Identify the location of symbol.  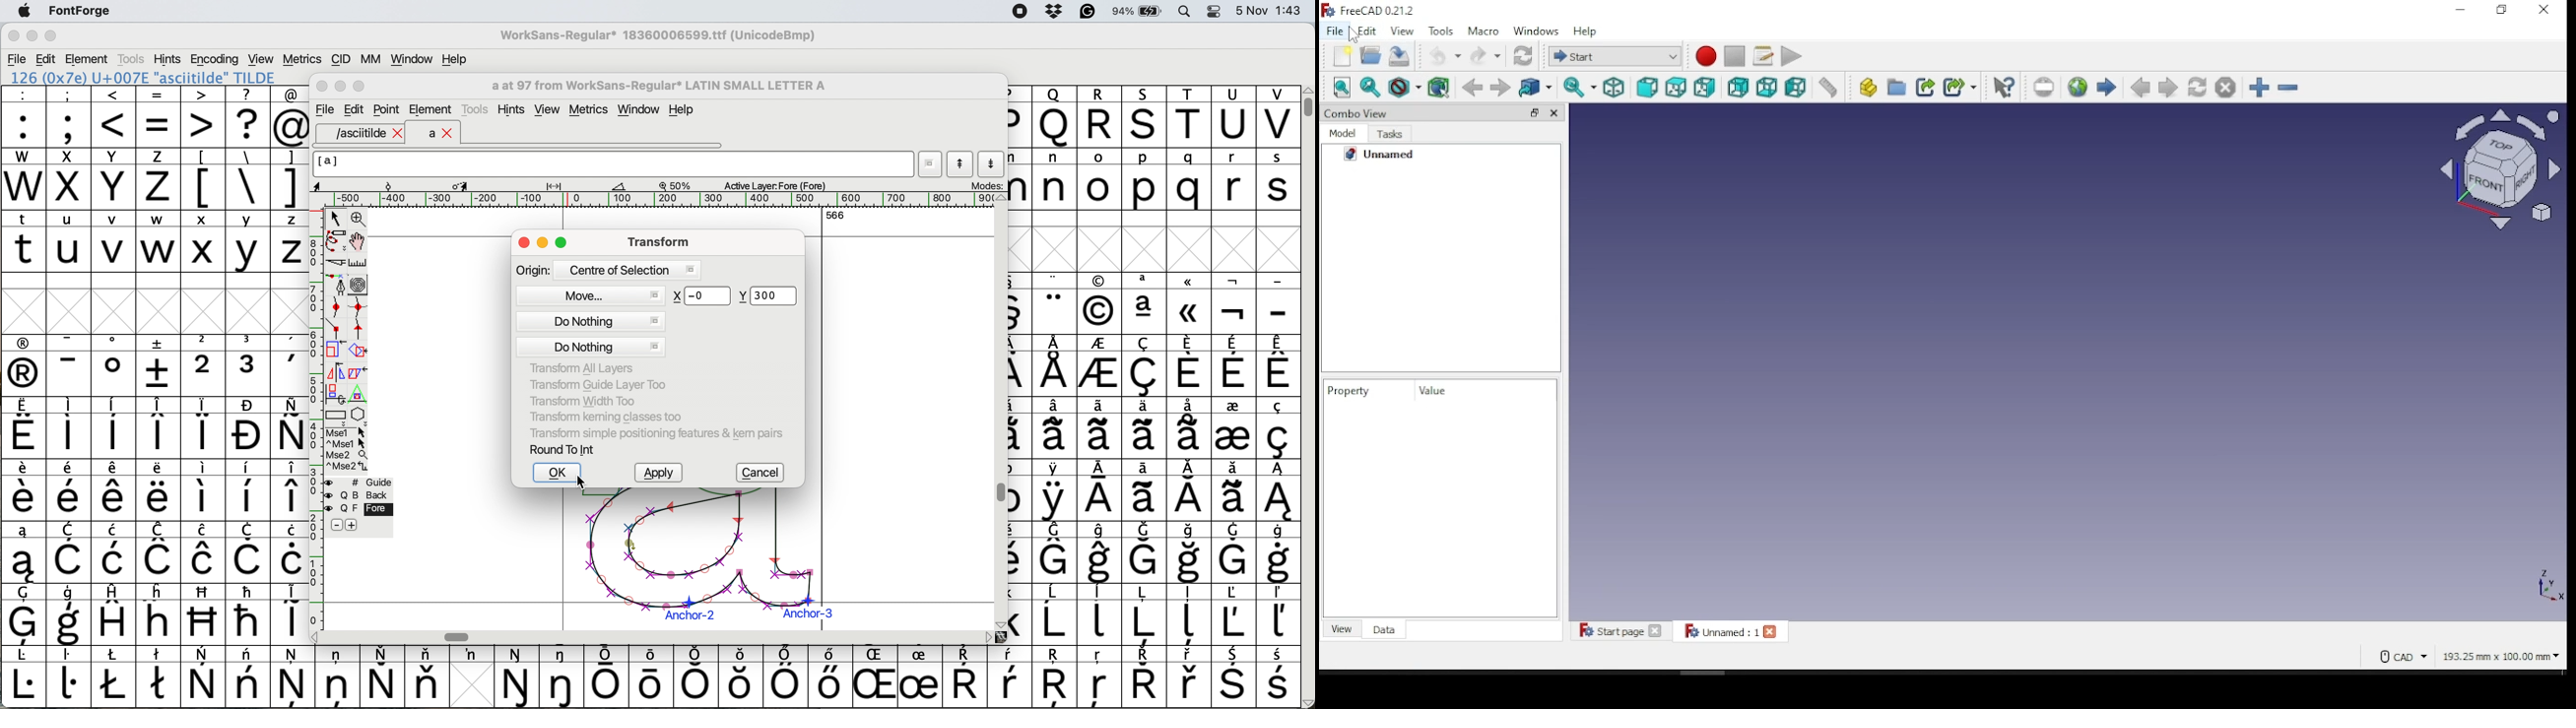
(159, 553).